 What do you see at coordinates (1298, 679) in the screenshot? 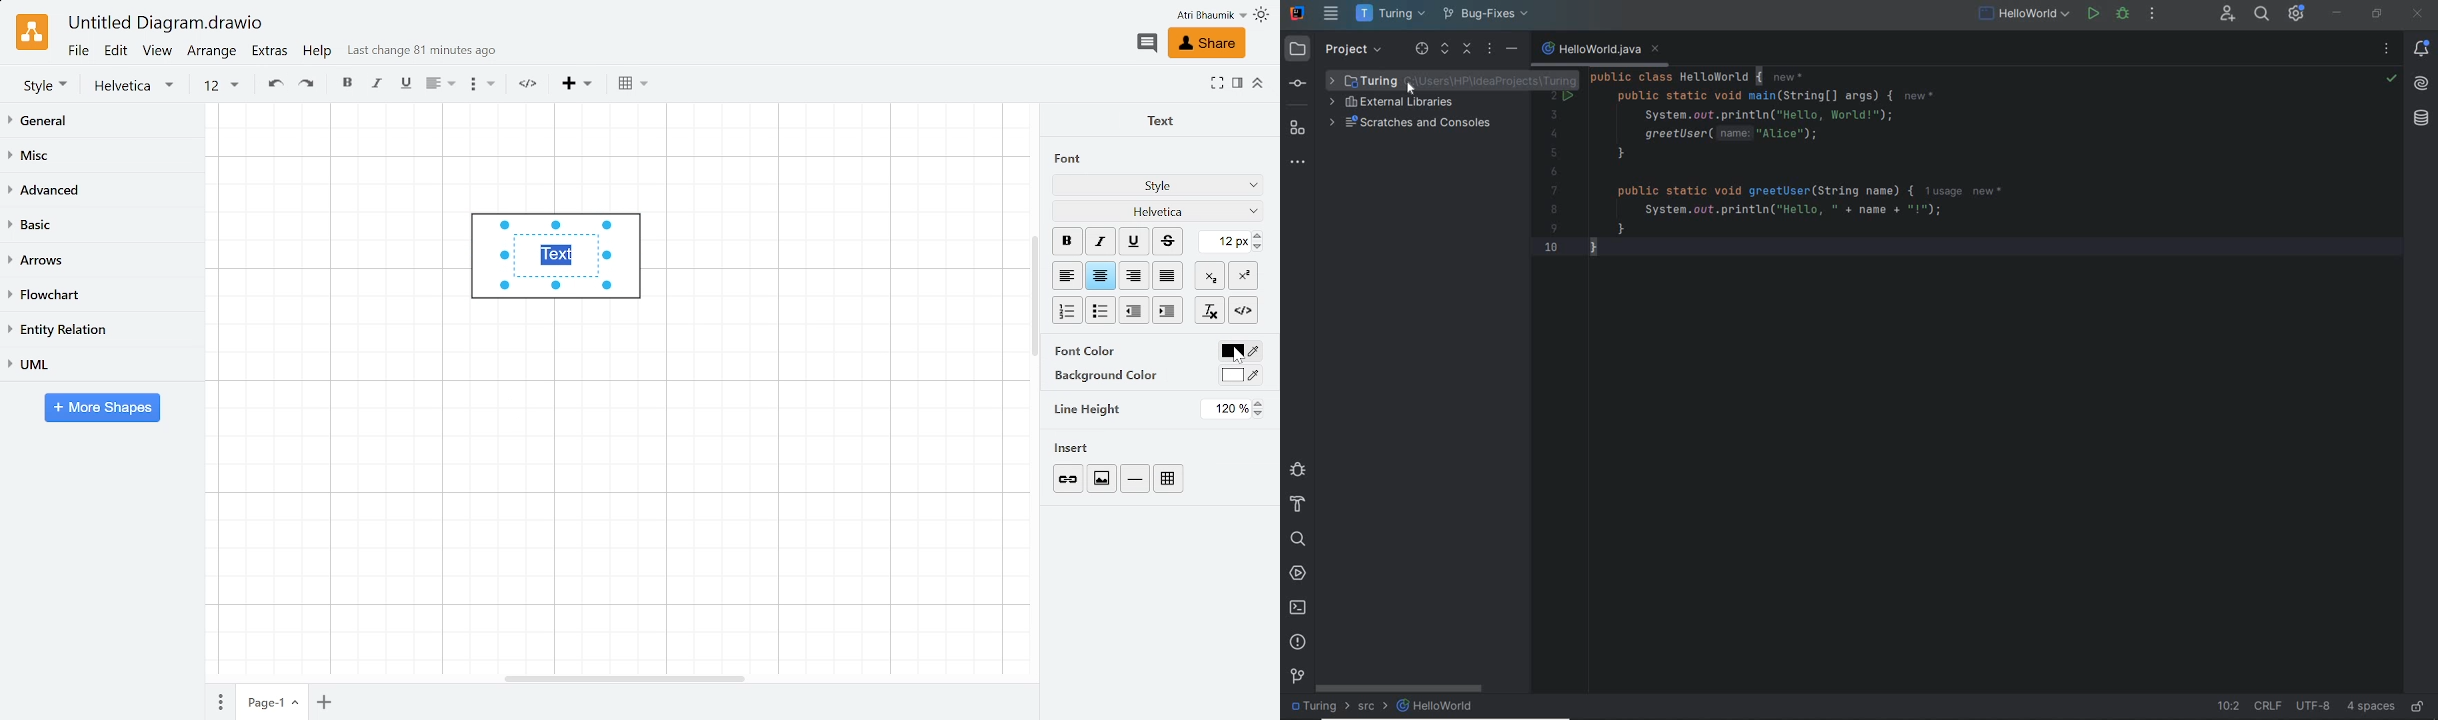
I see `git` at bounding box center [1298, 679].